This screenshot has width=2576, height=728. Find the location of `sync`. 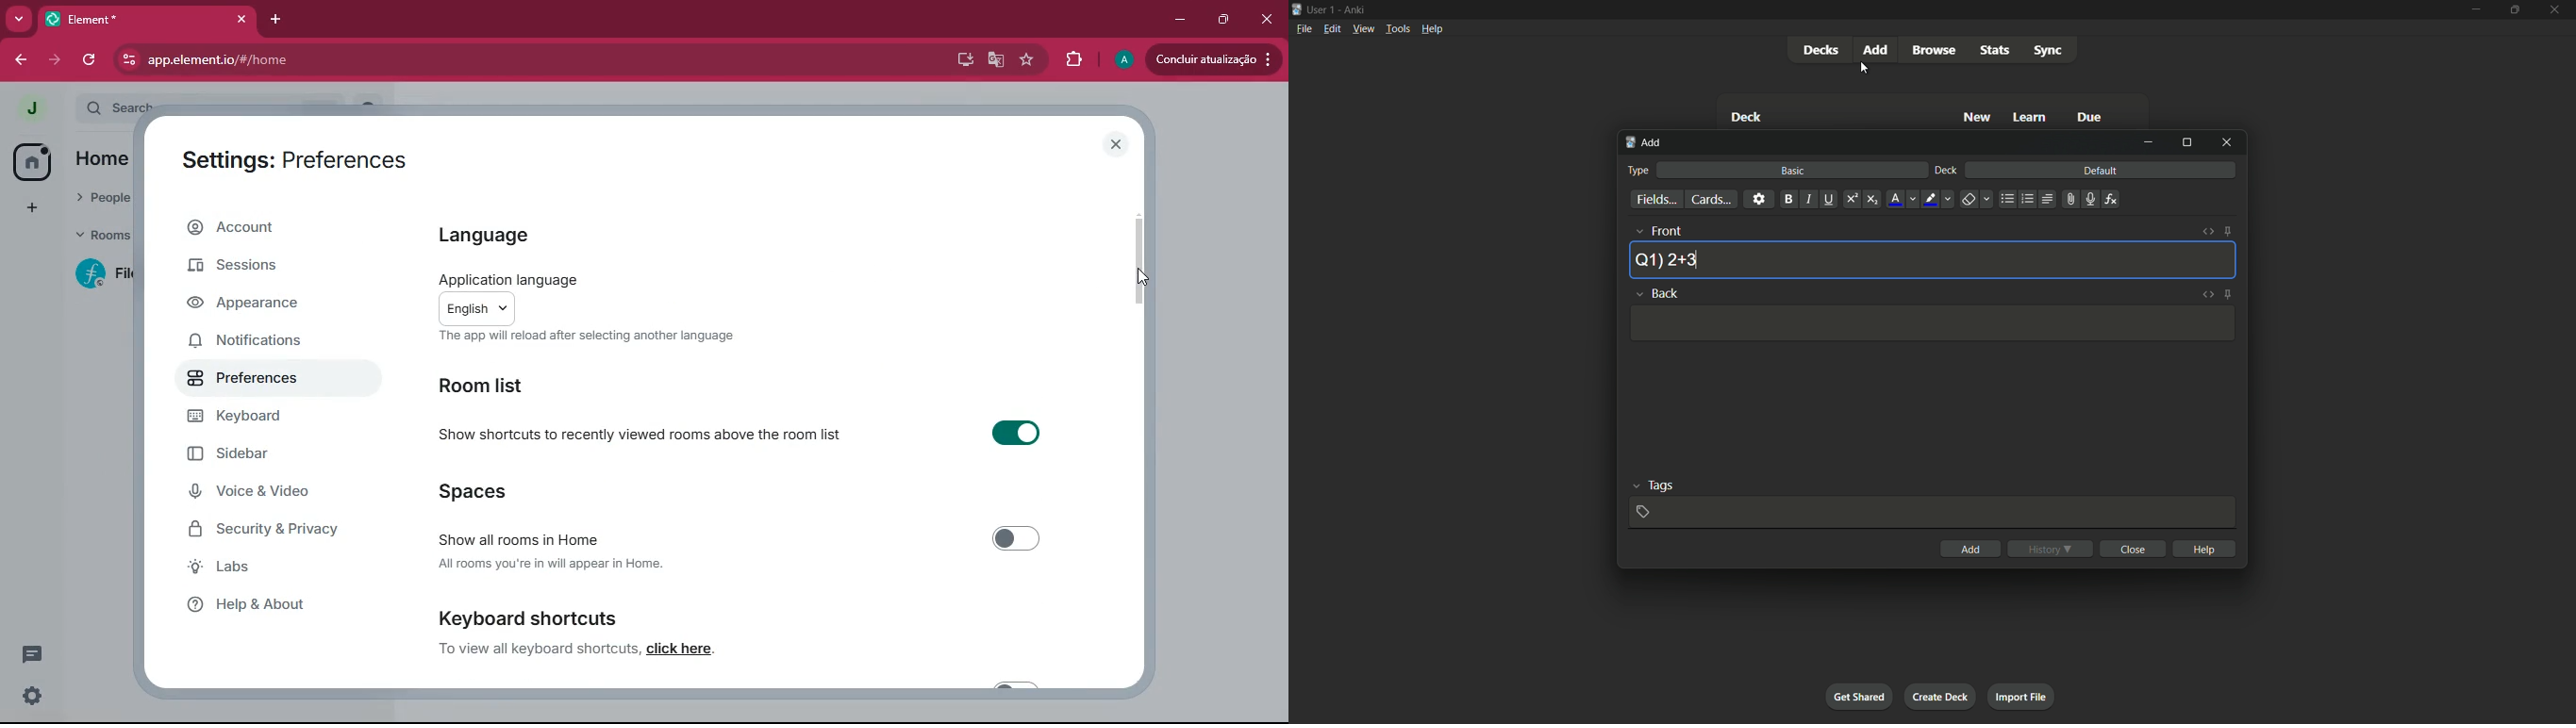

sync is located at coordinates (2048, 51).